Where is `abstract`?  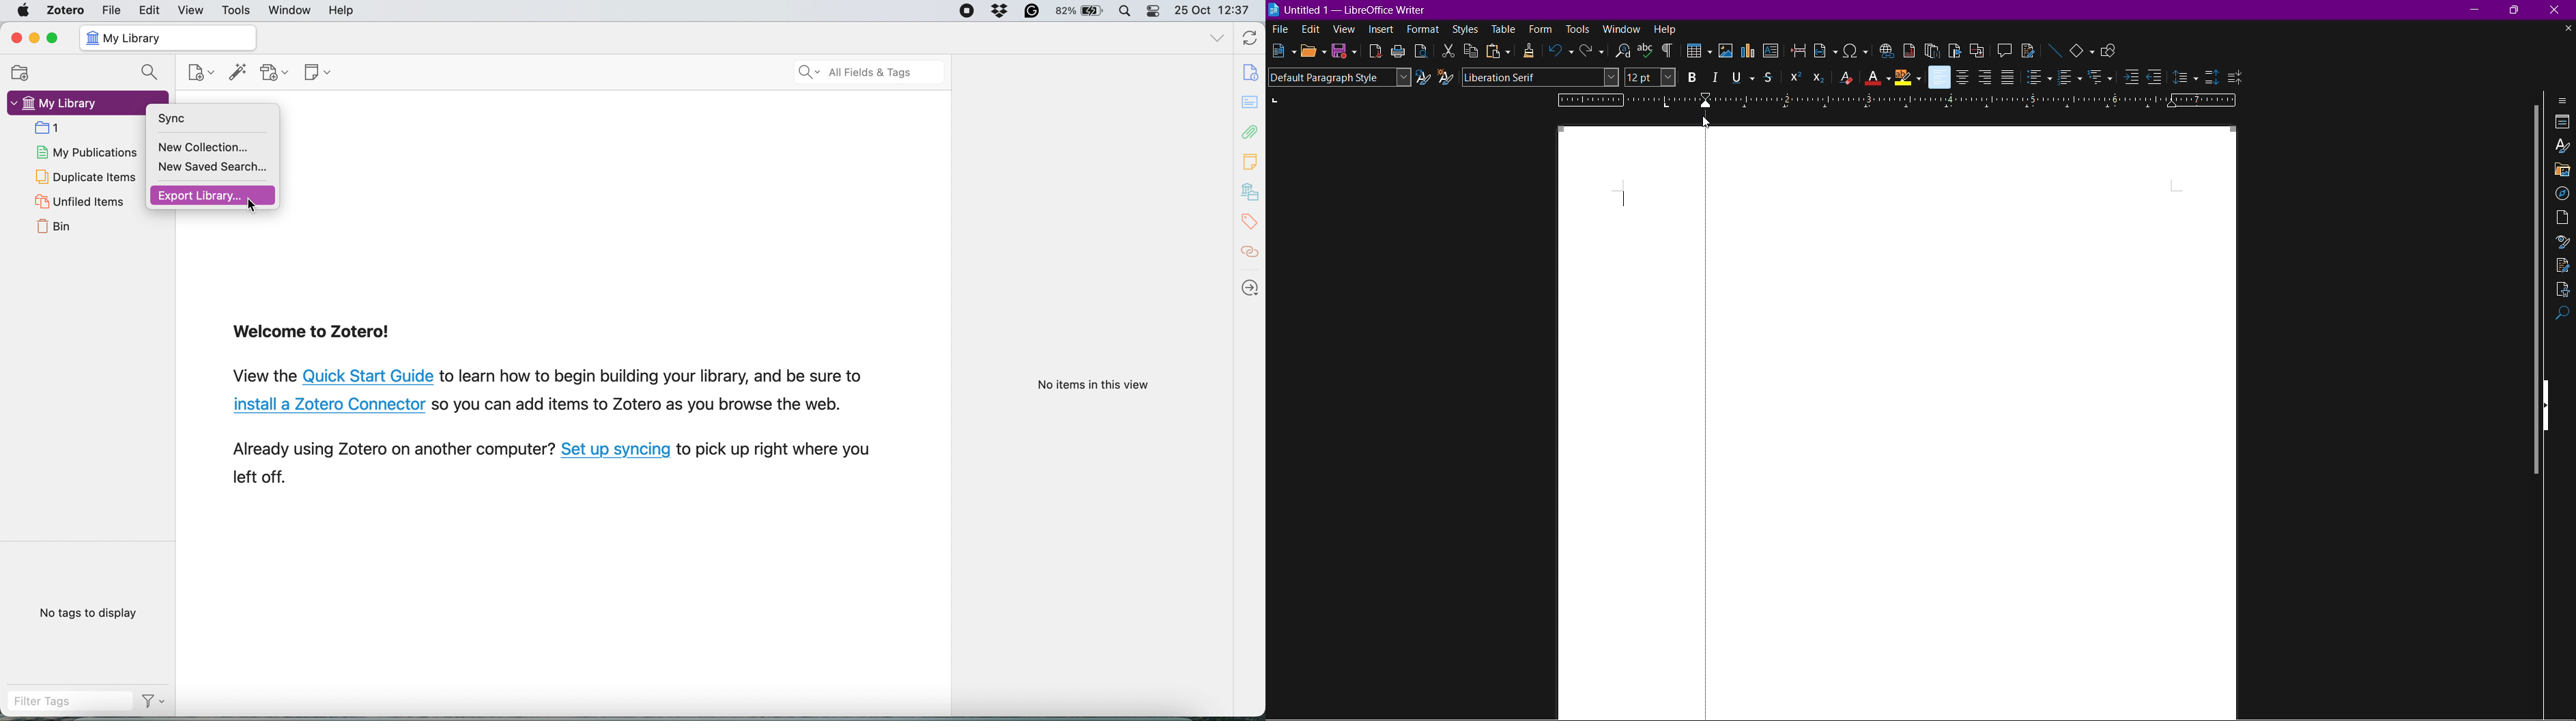
abstract is located at coordinates (1252, 102).